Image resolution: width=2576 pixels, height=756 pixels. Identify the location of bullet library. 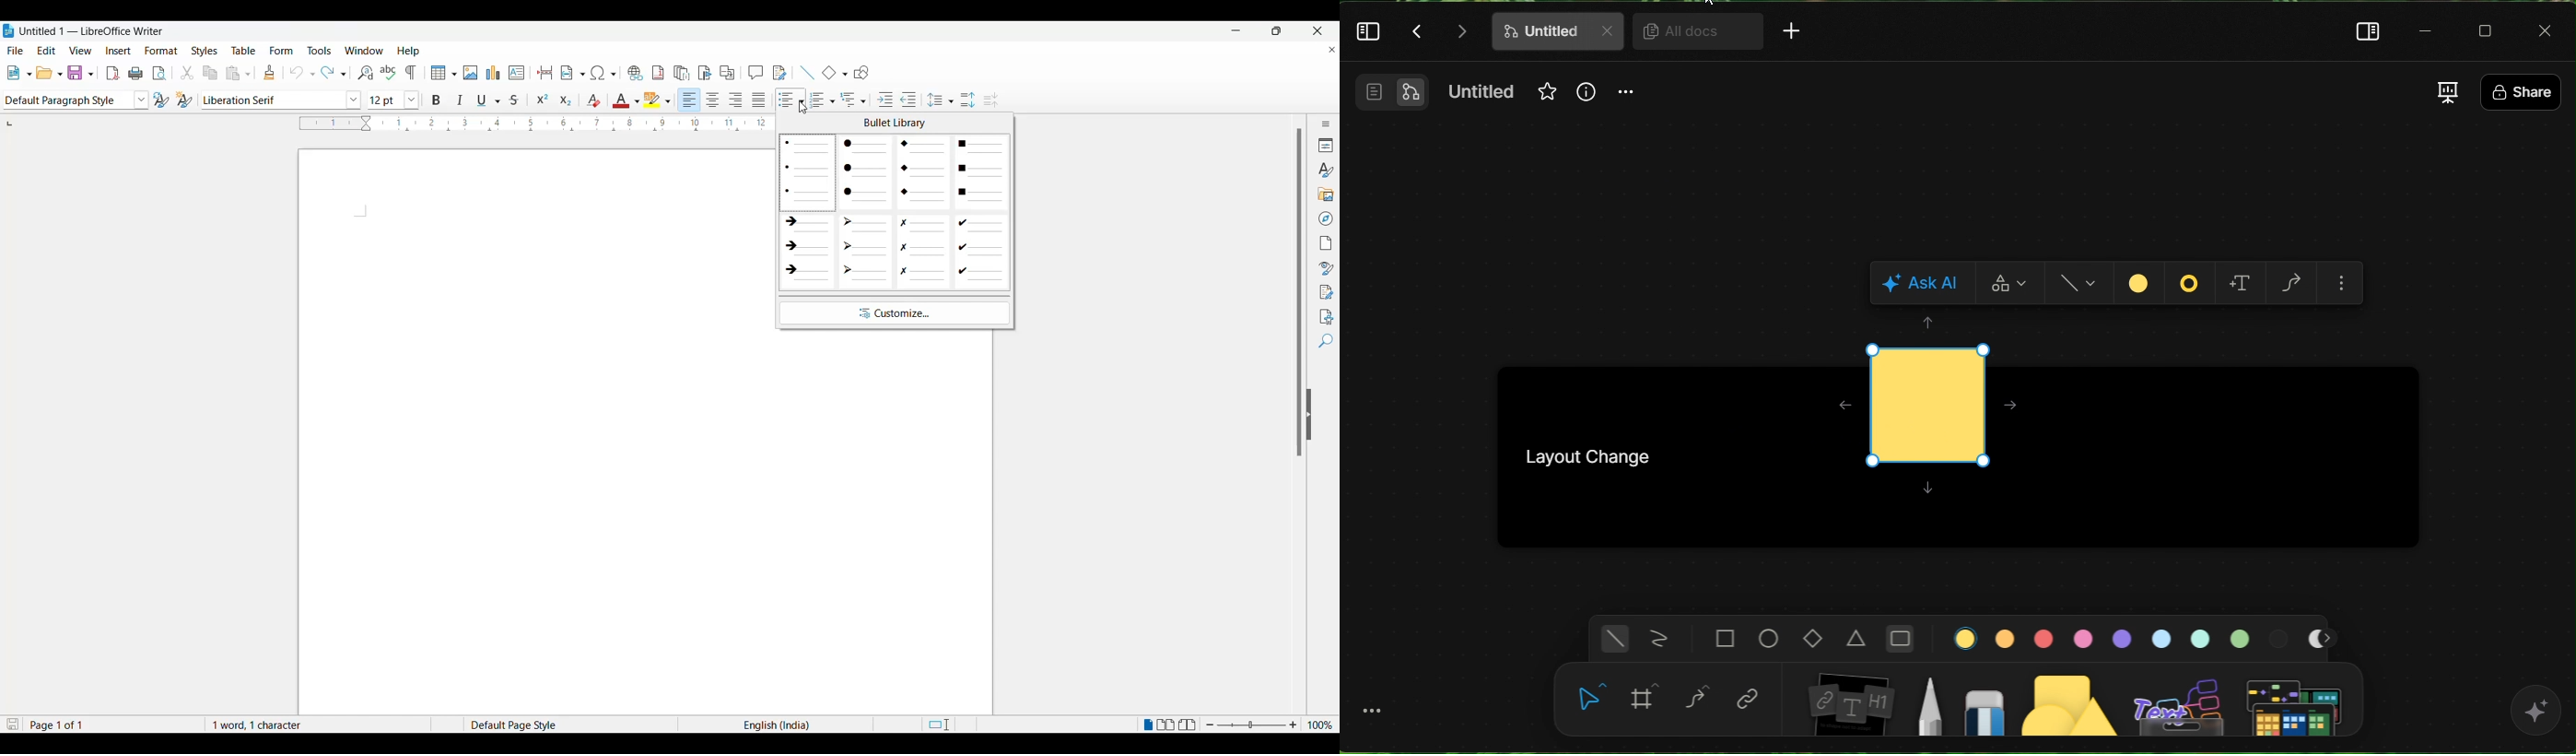
(892, 124).